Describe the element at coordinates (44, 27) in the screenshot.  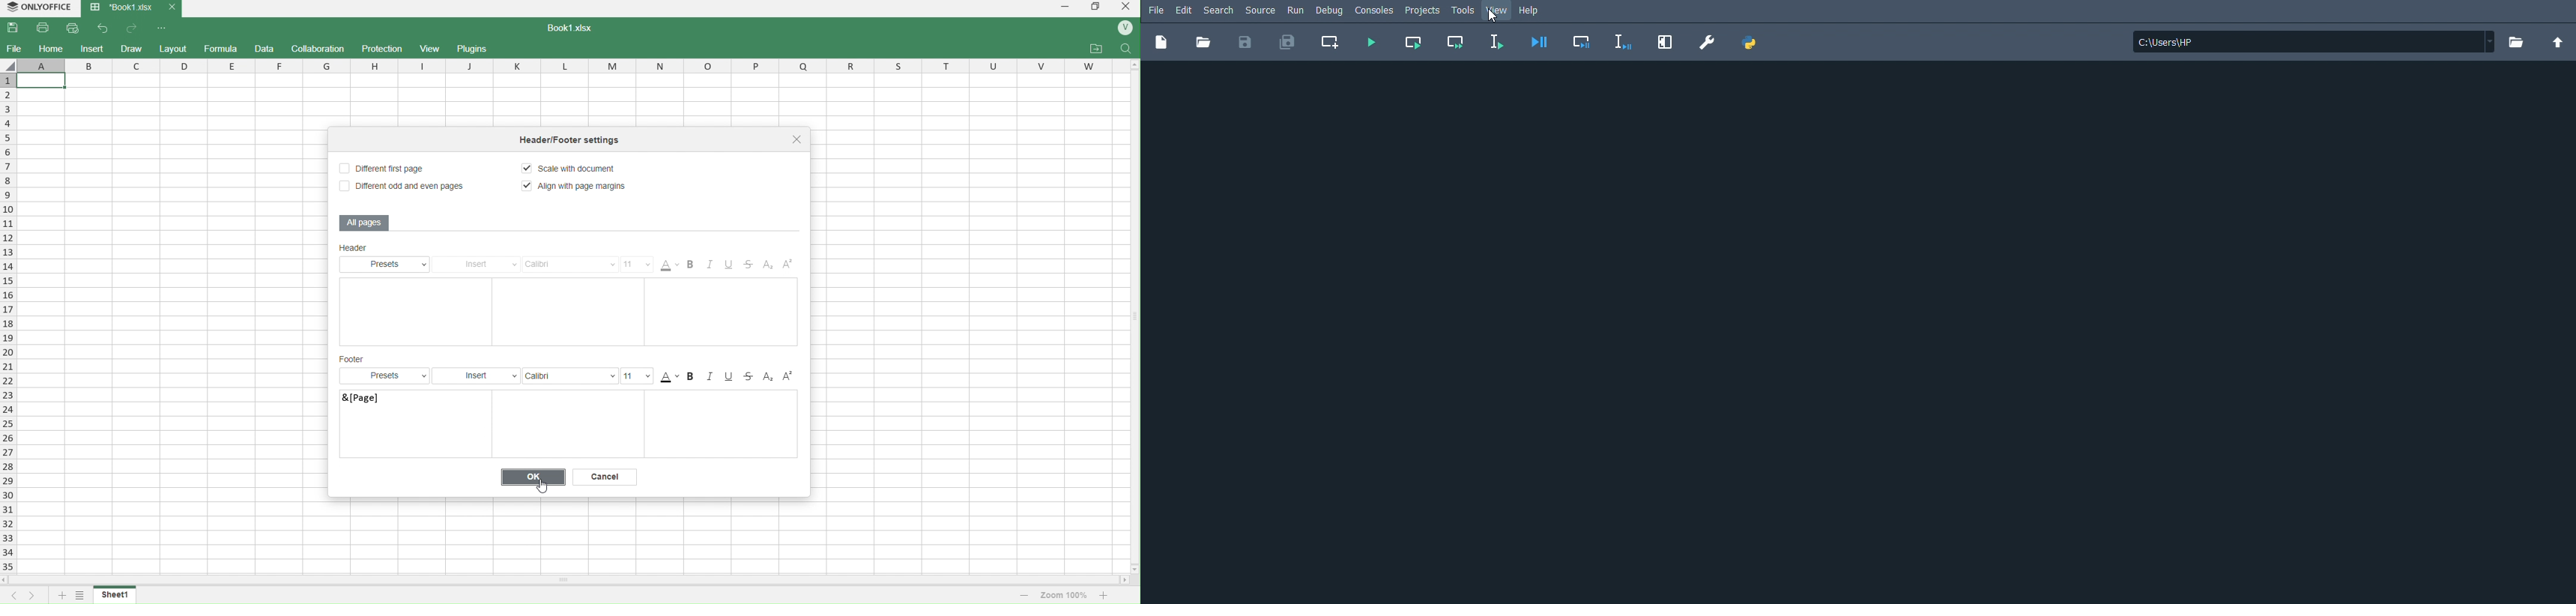
I see `print` at that location.